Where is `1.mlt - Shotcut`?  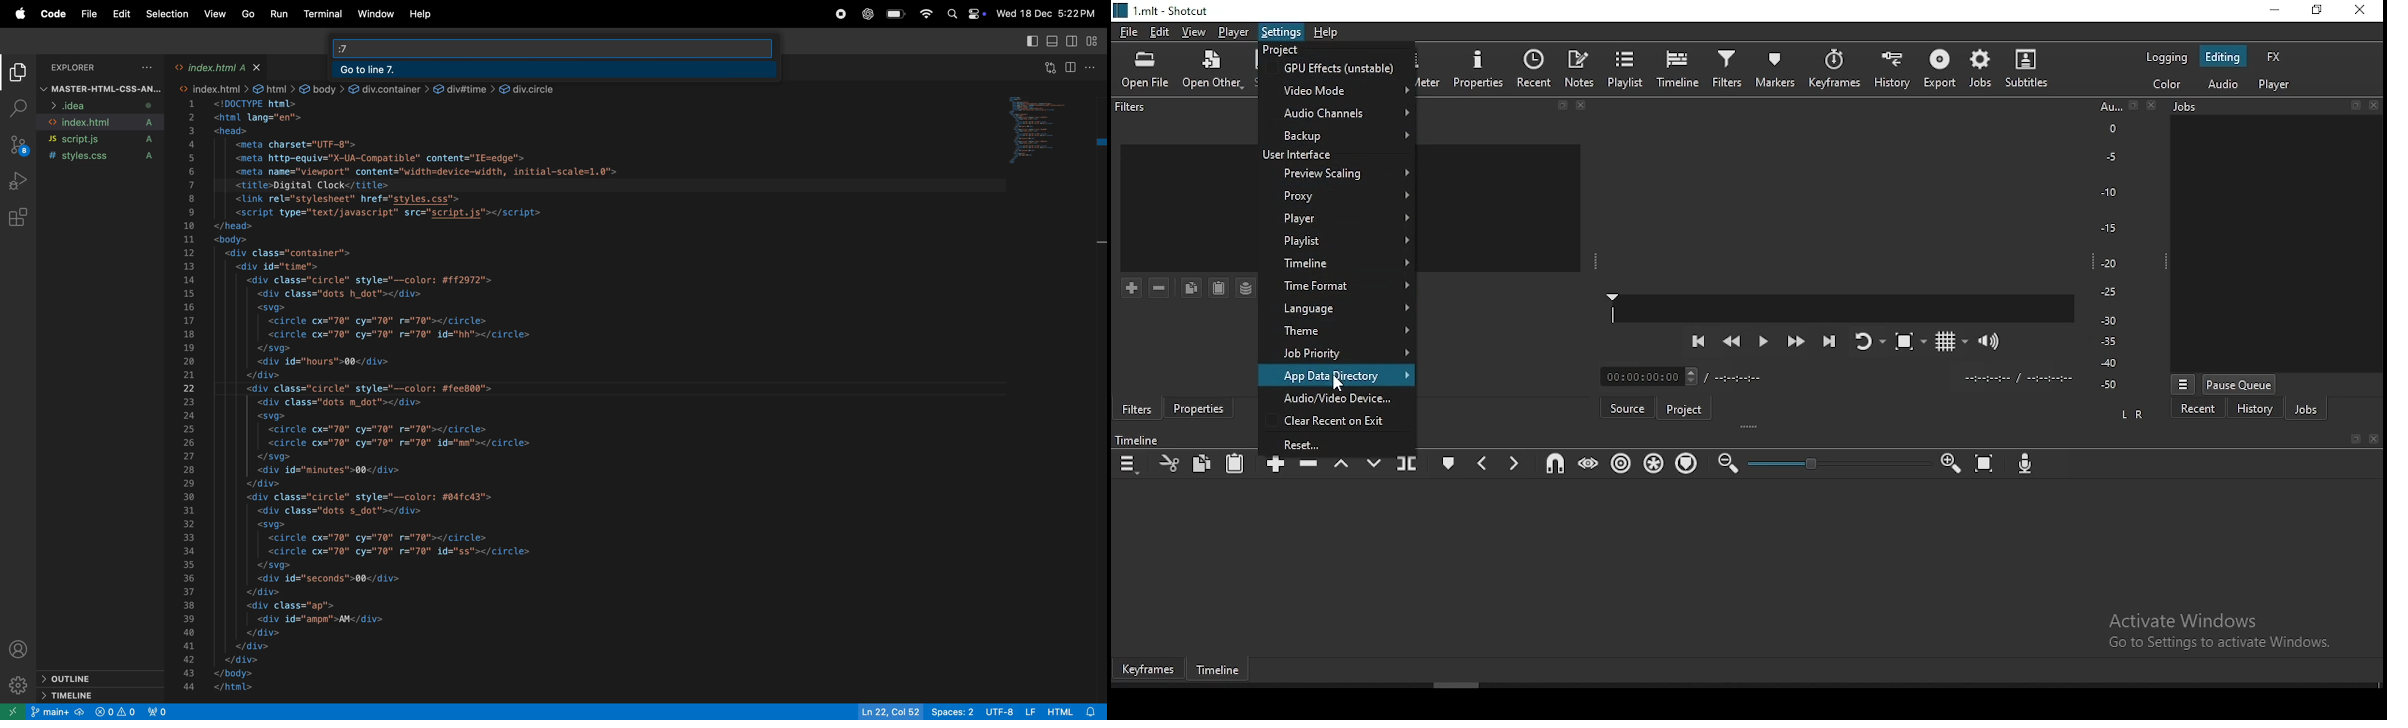 1.mlt - Shotcut is located at coordinates (1163, 11).